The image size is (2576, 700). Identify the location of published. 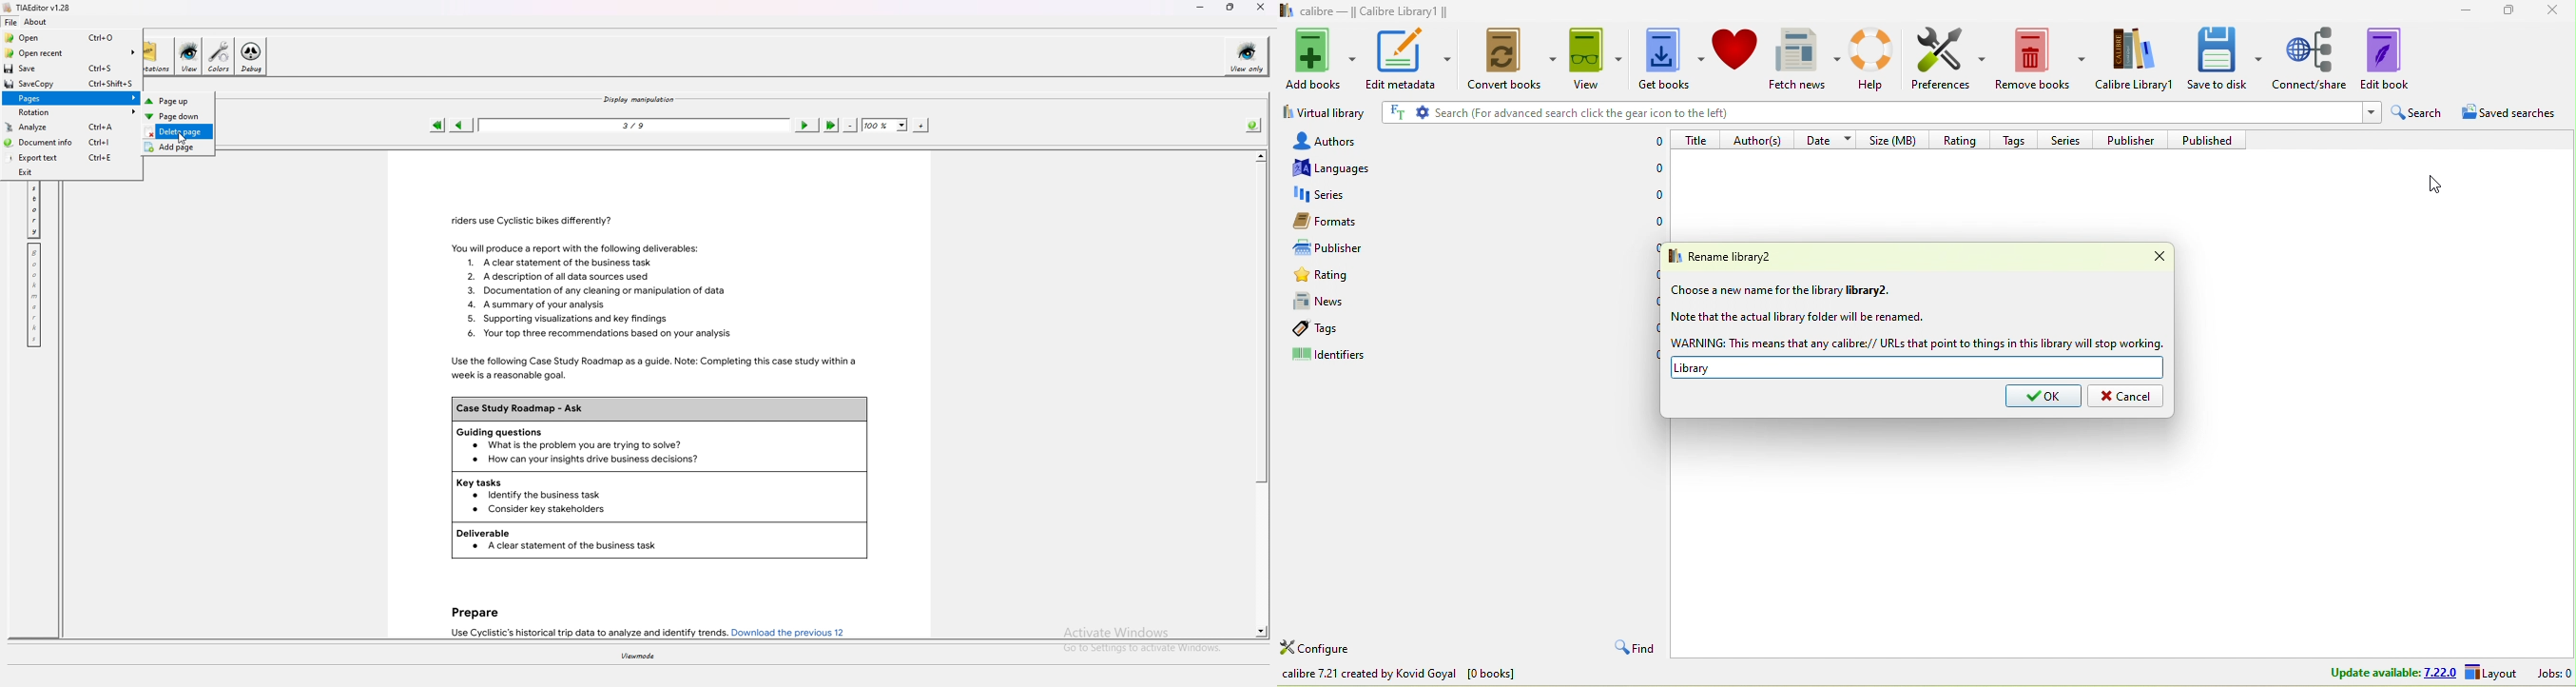
(2214, 140).